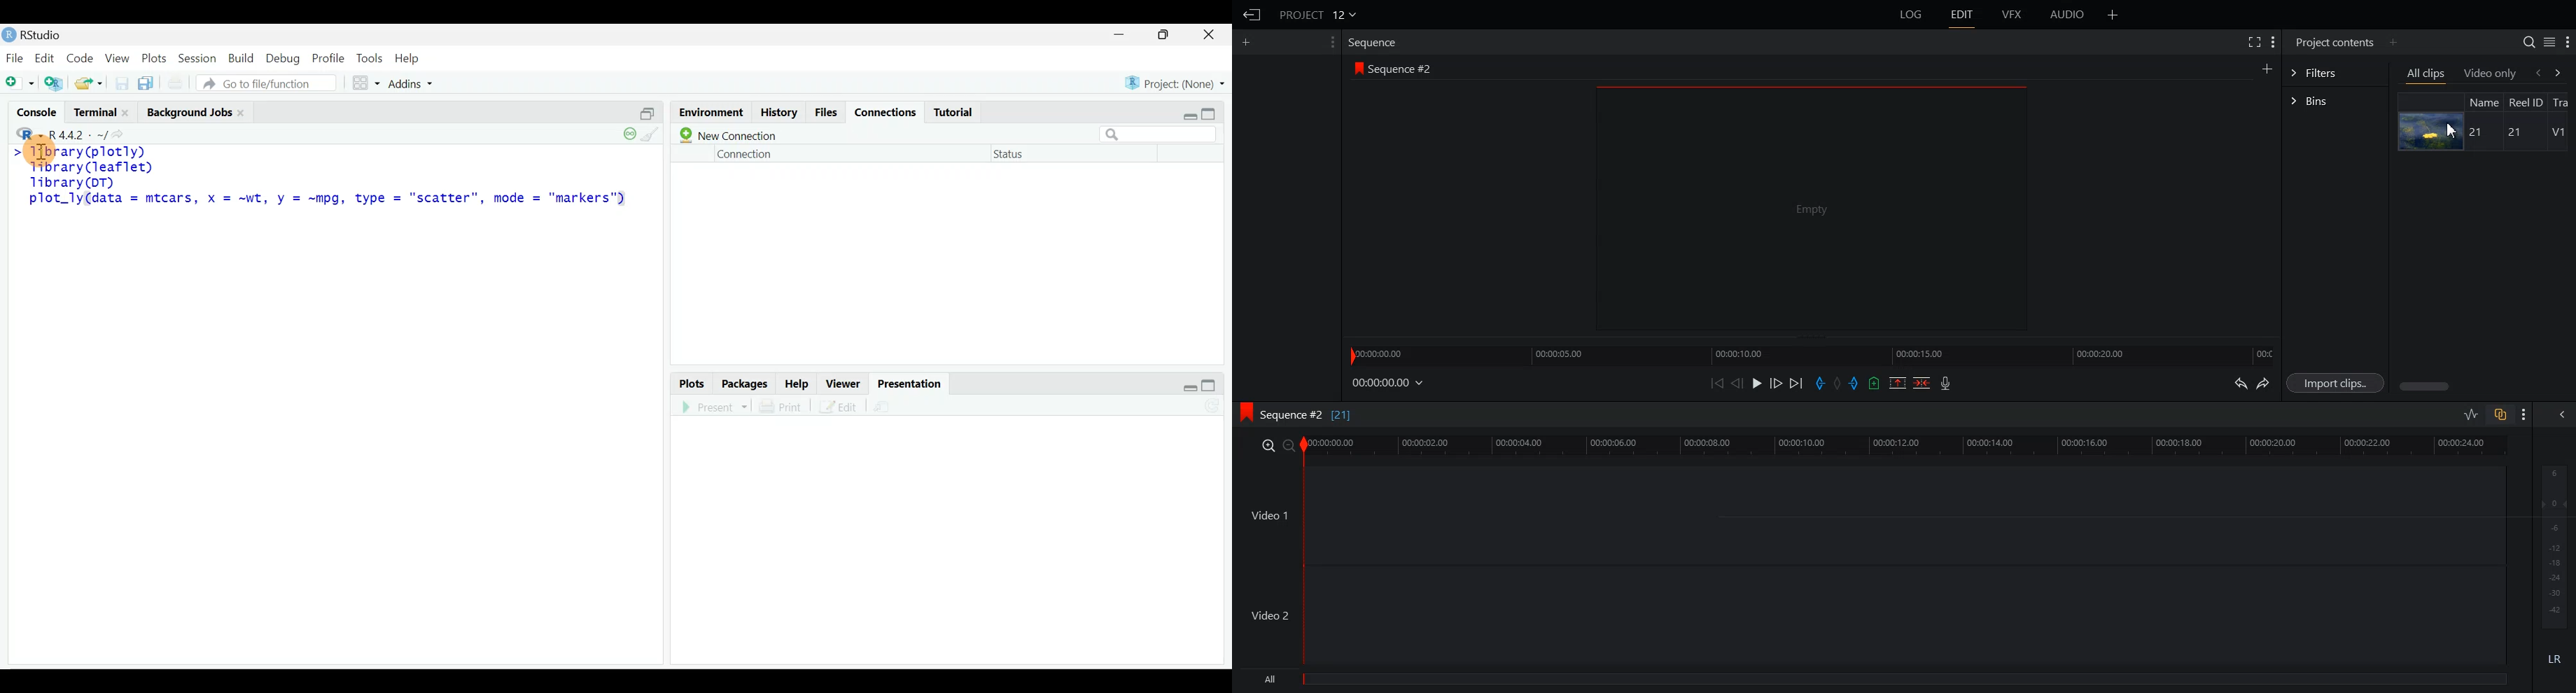 Image resolution: width=2576 pixels, height=700 pixels. Describe the element at coordinates (1946, 383) in the screenshot. I see `Record Audio` at that location.